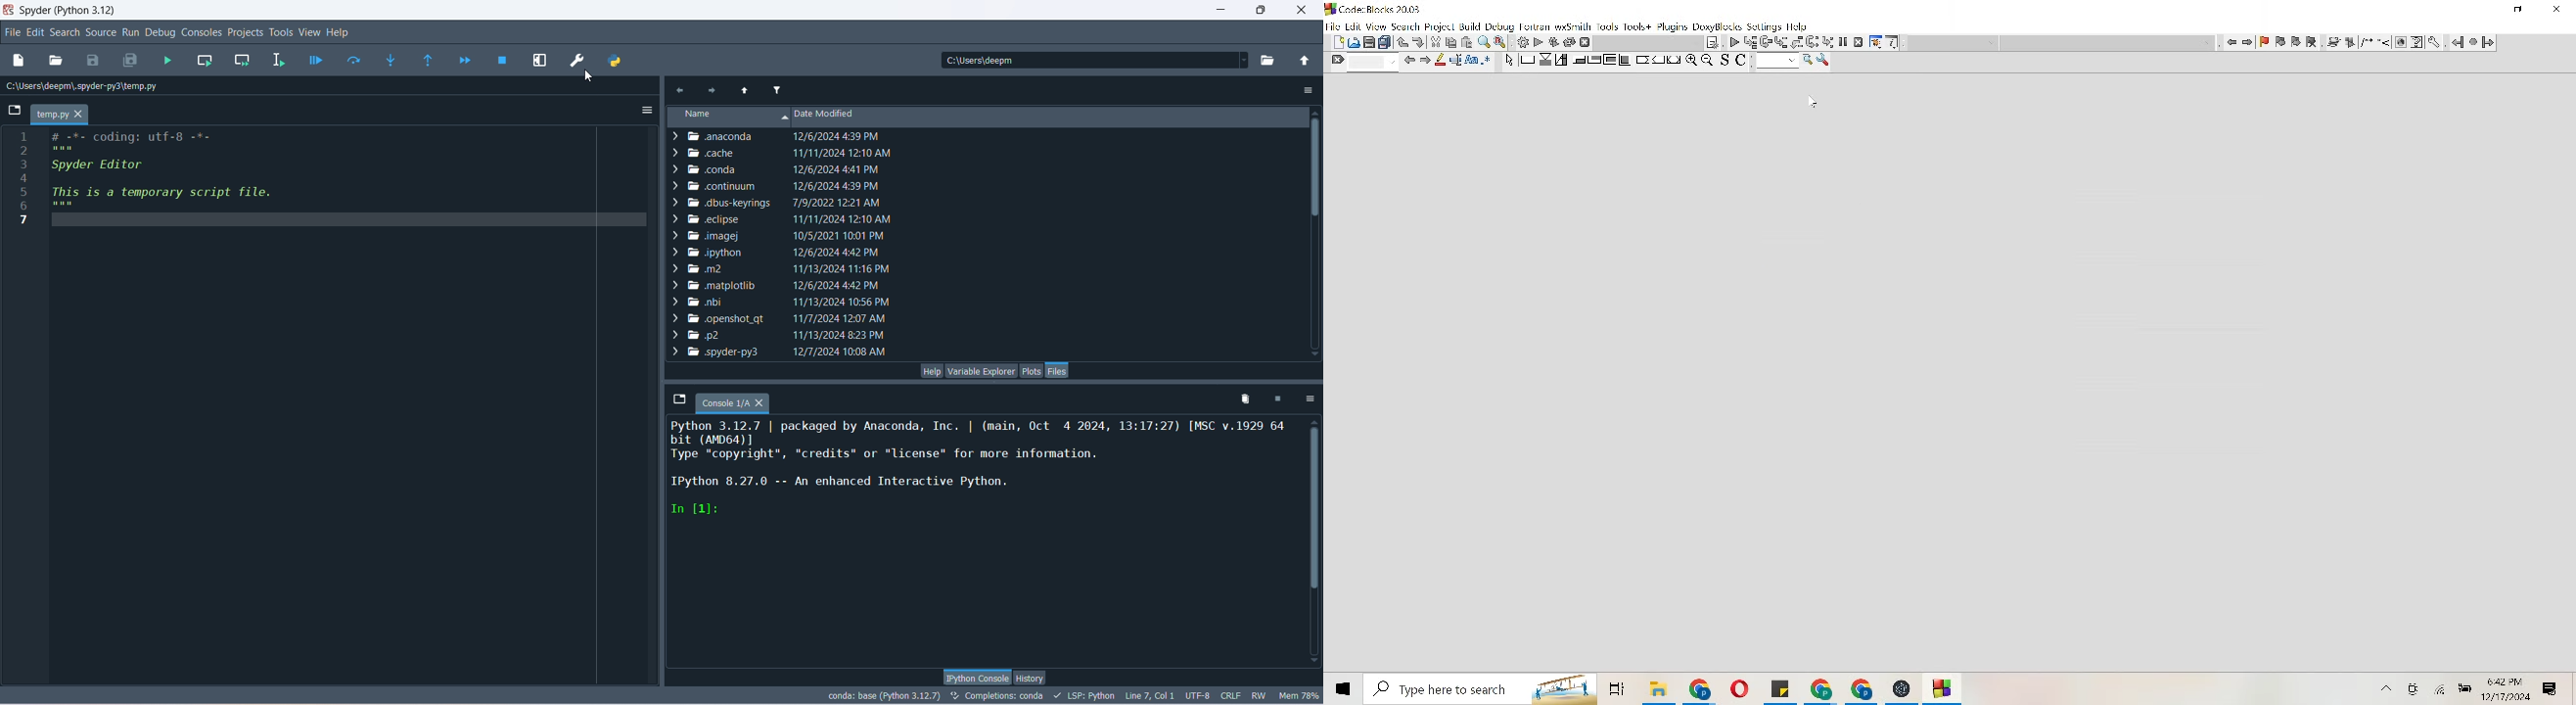 Image resolution: width=2576 pixels, height=728 pixels. What do you see at coordinates (1312, 540) in the screenshot?
I see `vertical scroll bar` at bounding box center [1312, 540].